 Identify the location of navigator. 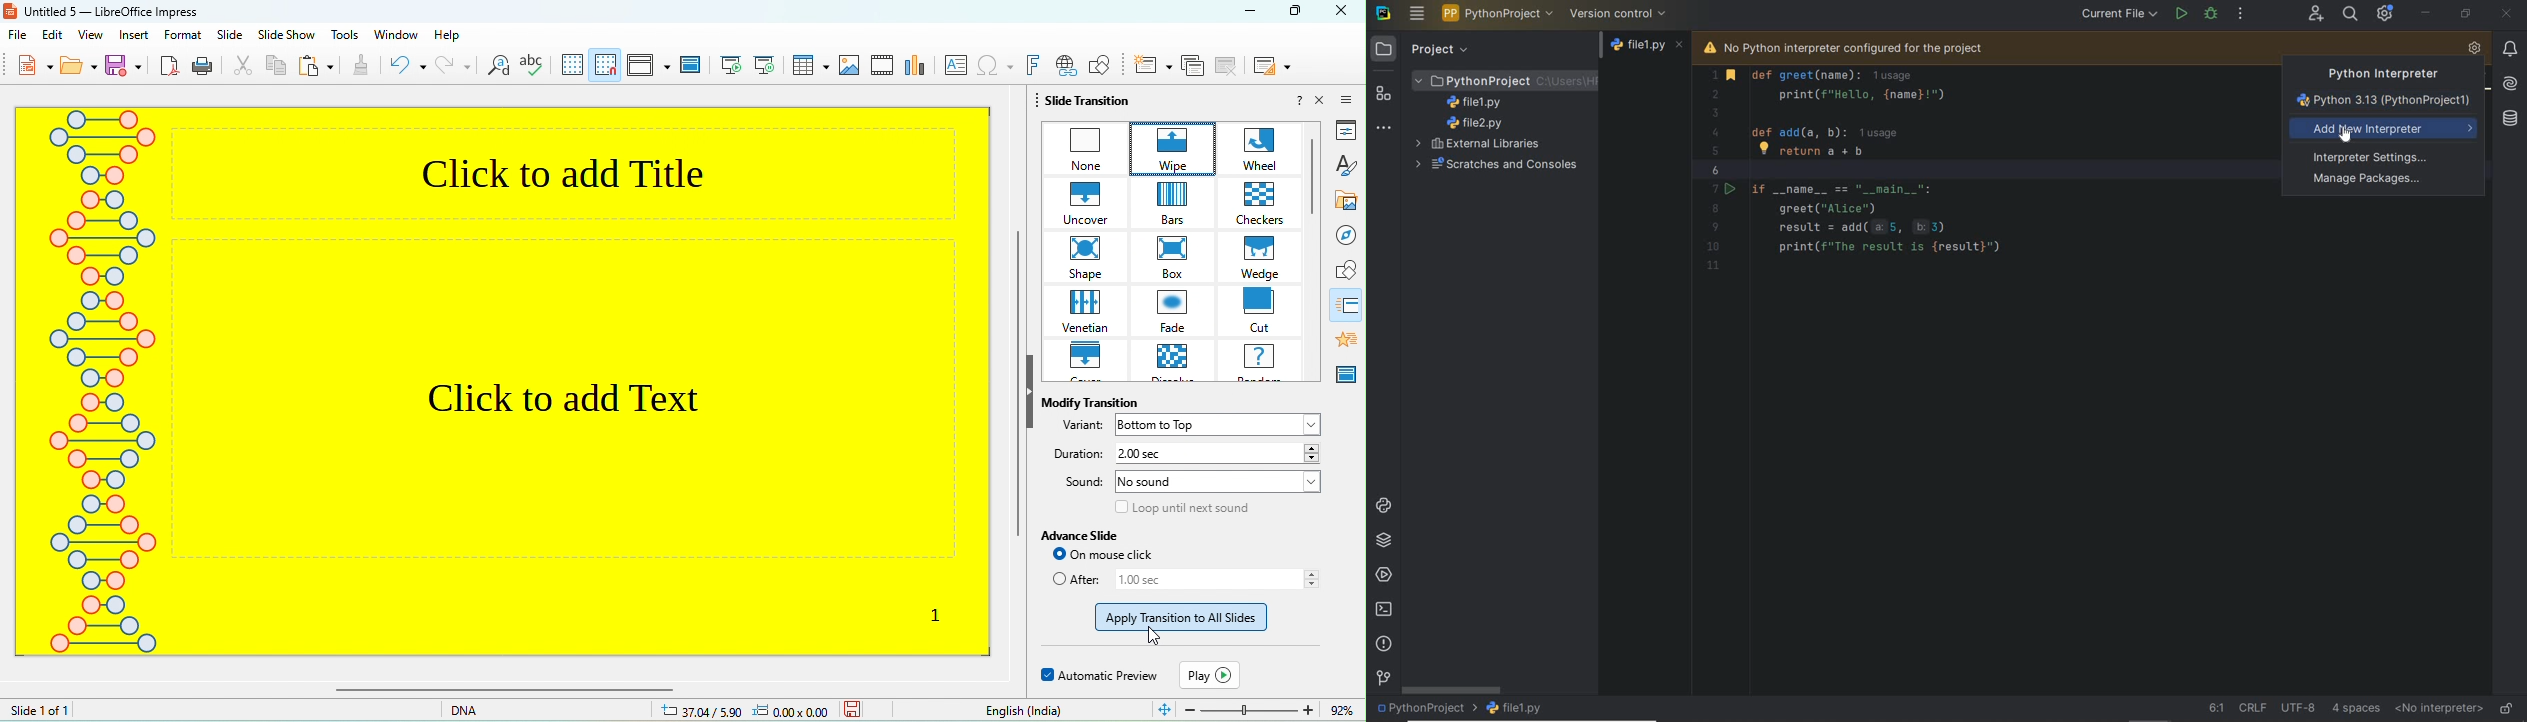
(1343, 234).